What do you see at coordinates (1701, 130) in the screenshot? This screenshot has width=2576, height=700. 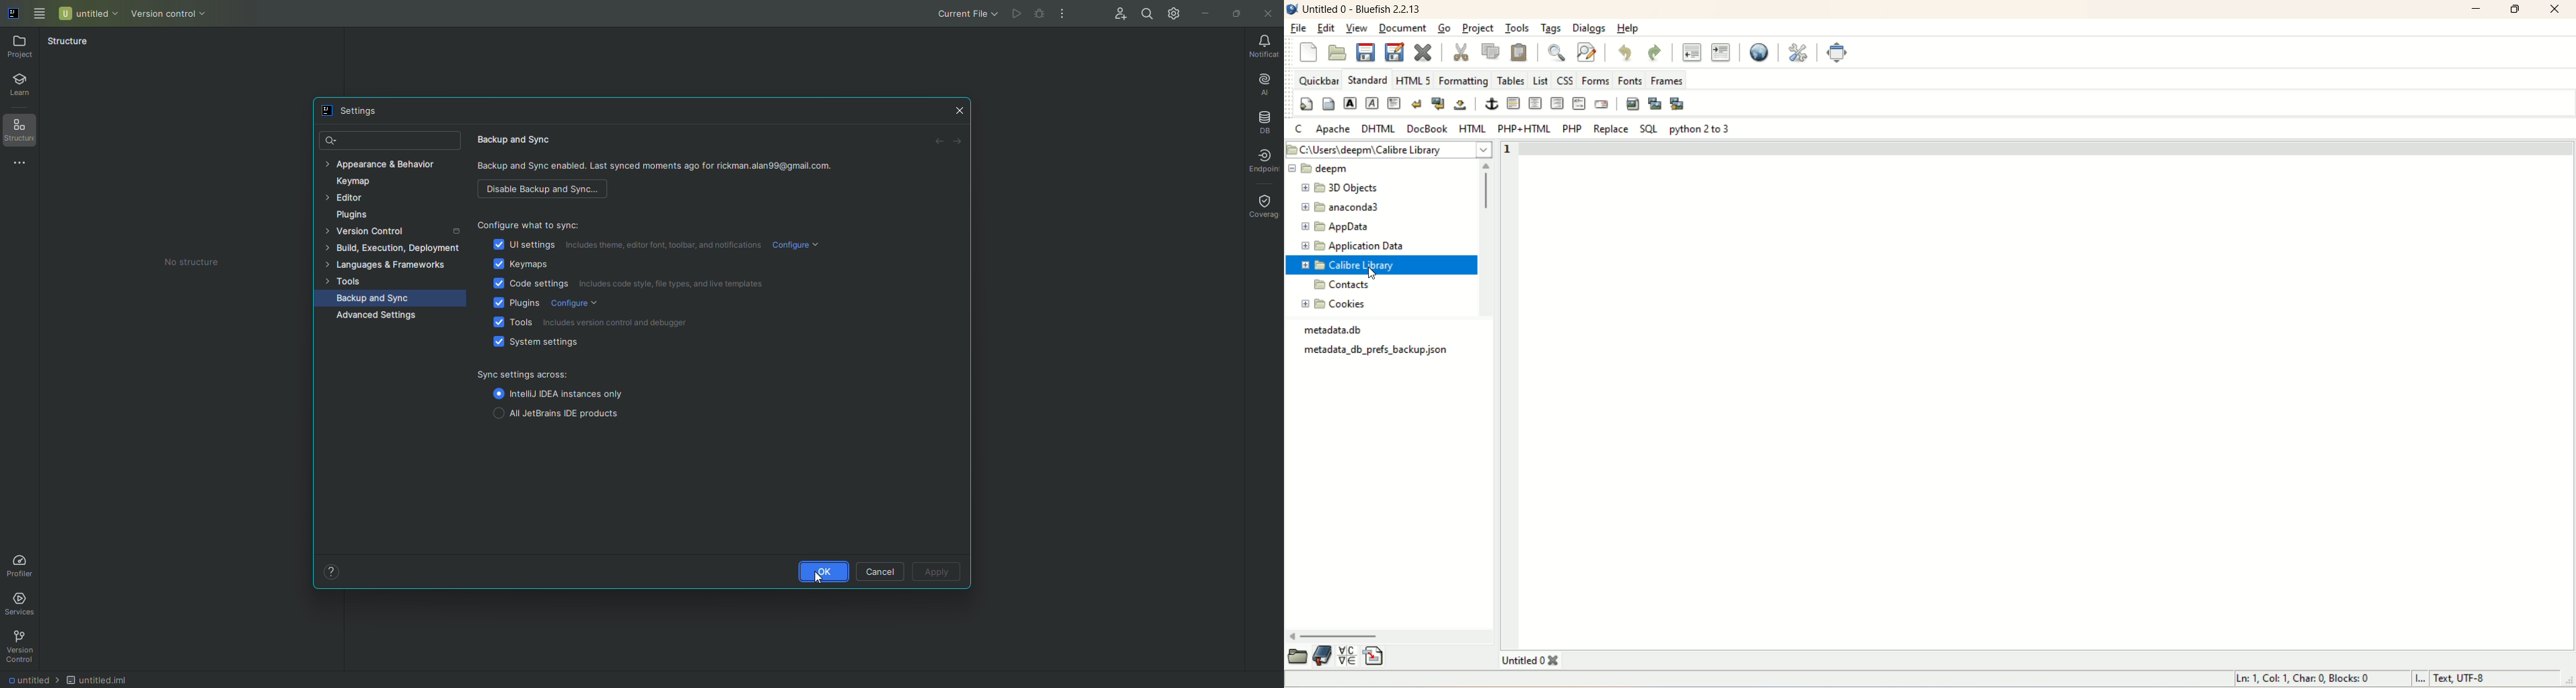 I see `Python 2 to 3` at bounding box center [1701, 130].